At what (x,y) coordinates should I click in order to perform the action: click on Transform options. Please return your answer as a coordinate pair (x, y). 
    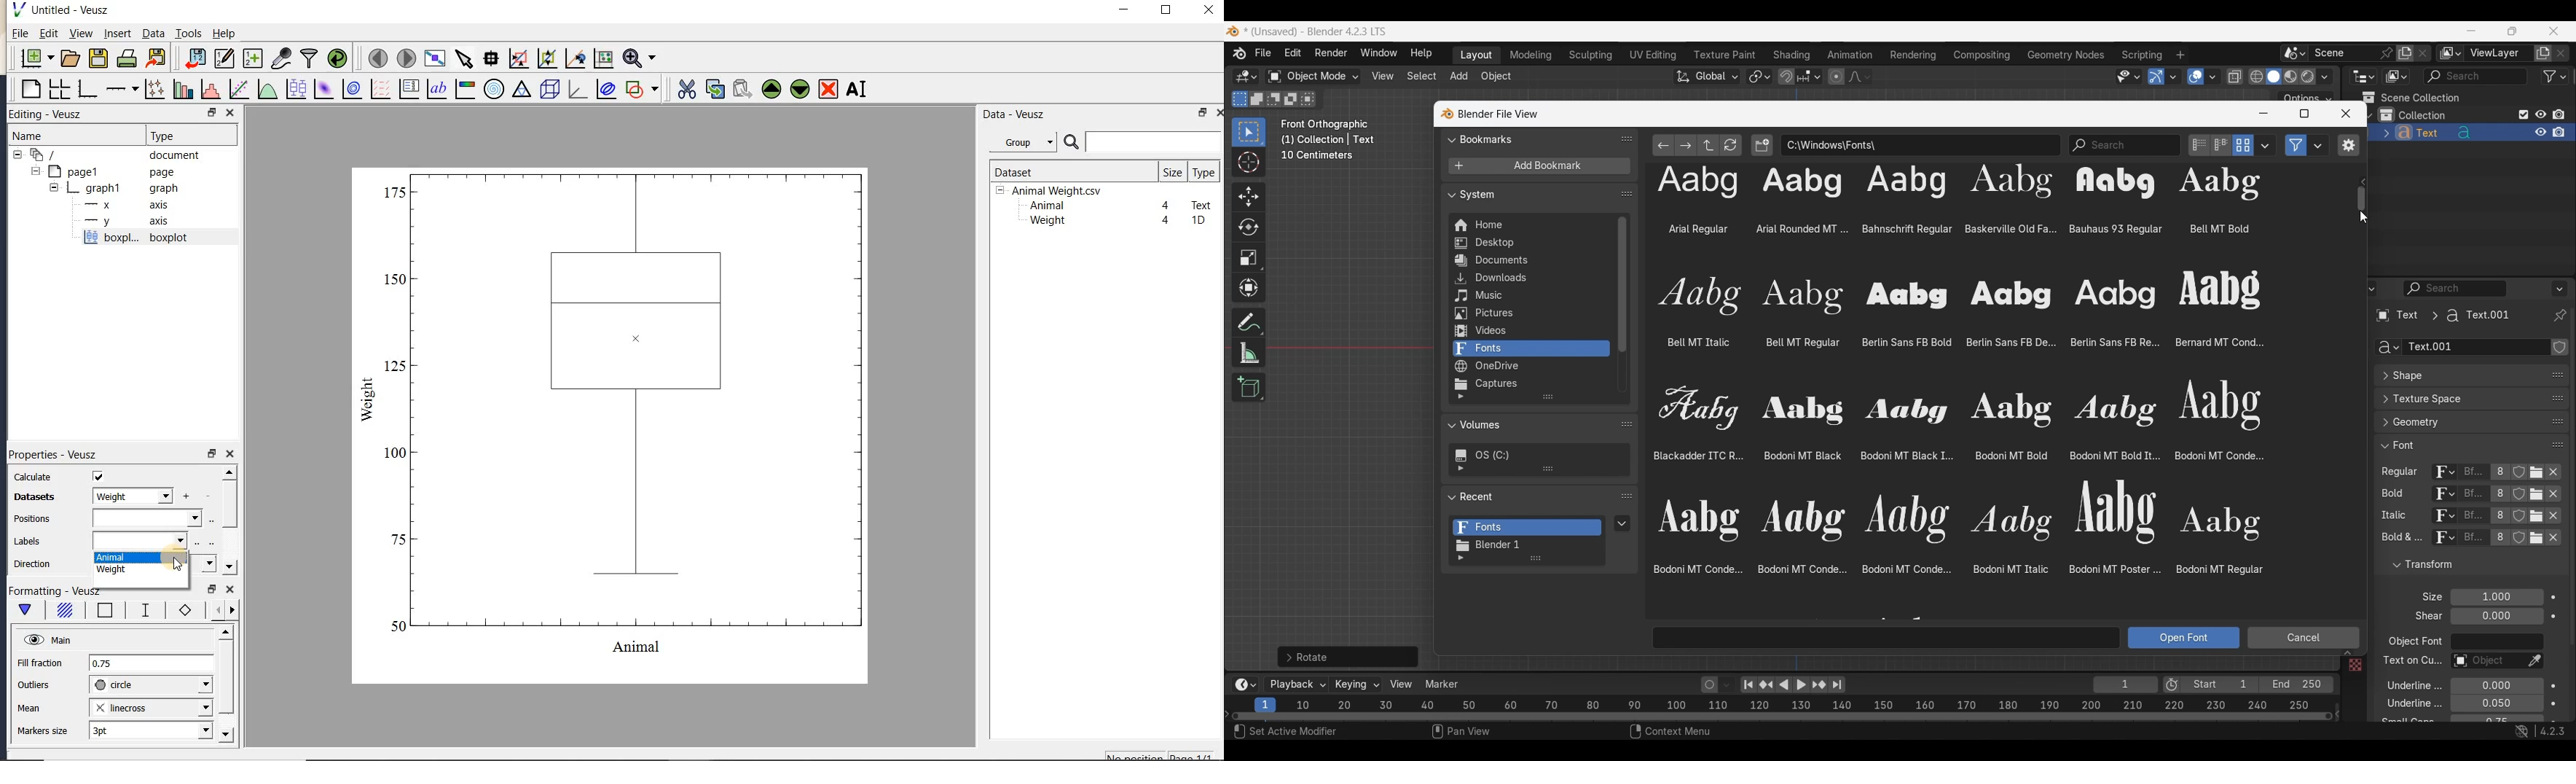
    Looking at the image, I should click on (2306, 97).